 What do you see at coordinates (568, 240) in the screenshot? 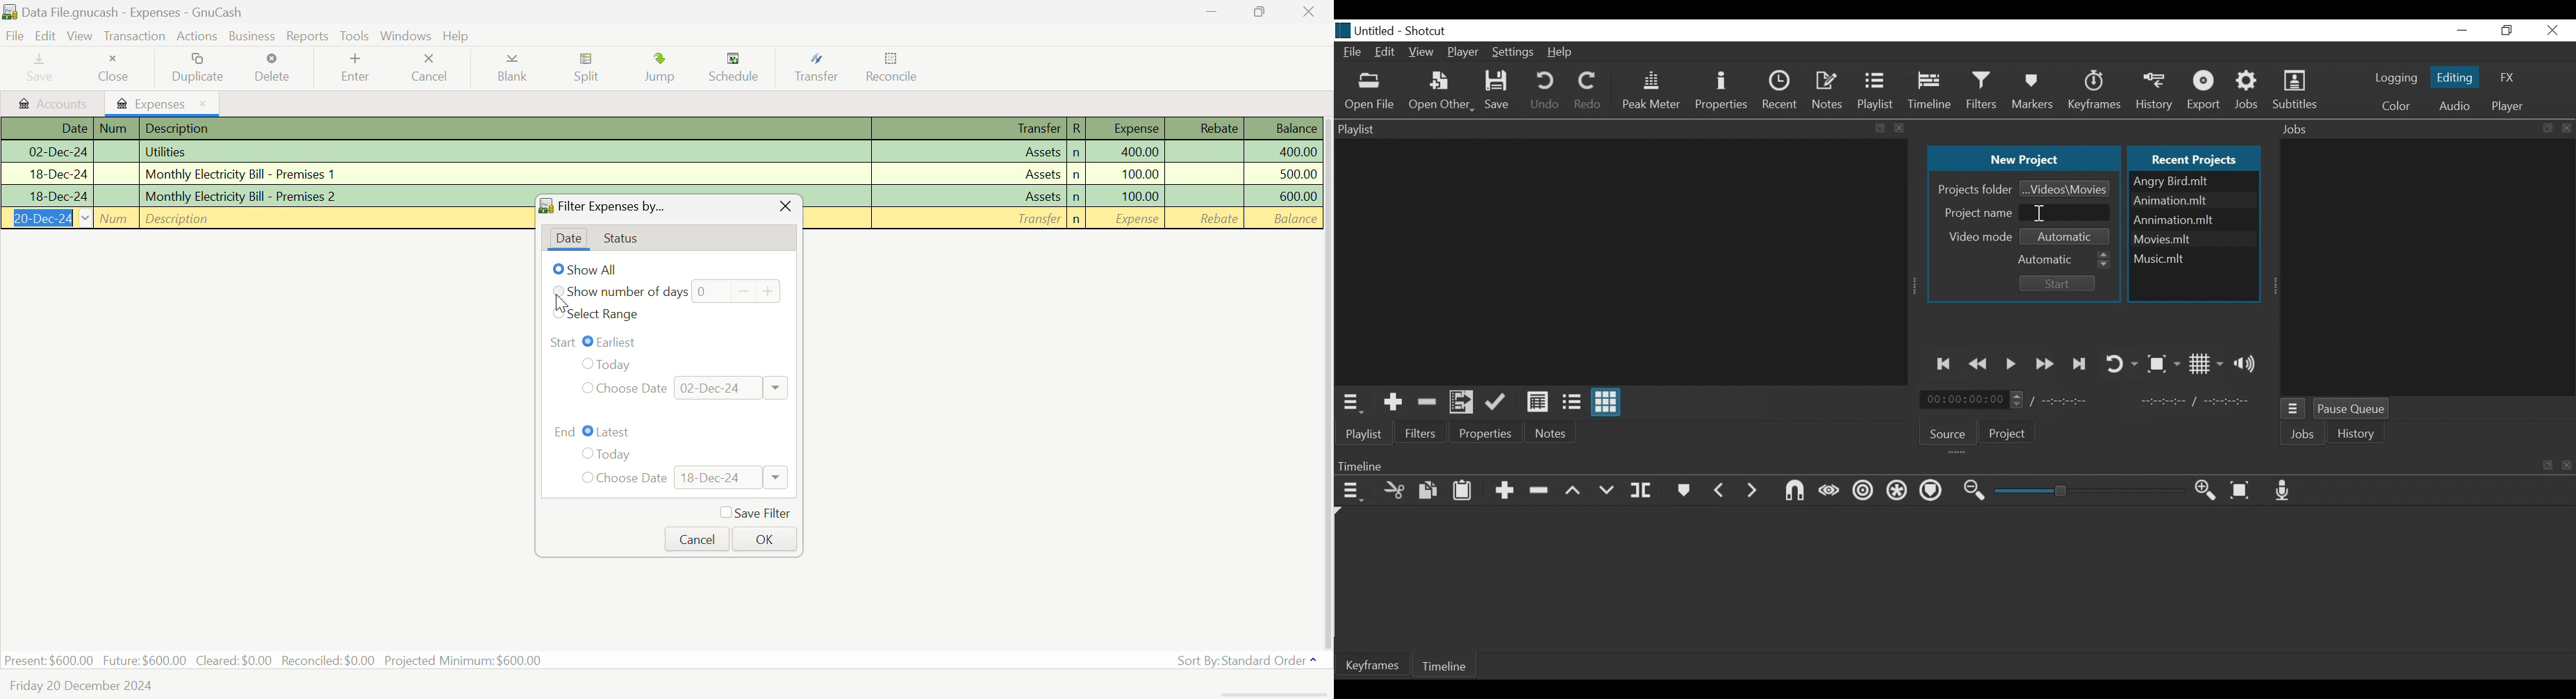
I see `Date tab open` at bounding box center [568, 240].